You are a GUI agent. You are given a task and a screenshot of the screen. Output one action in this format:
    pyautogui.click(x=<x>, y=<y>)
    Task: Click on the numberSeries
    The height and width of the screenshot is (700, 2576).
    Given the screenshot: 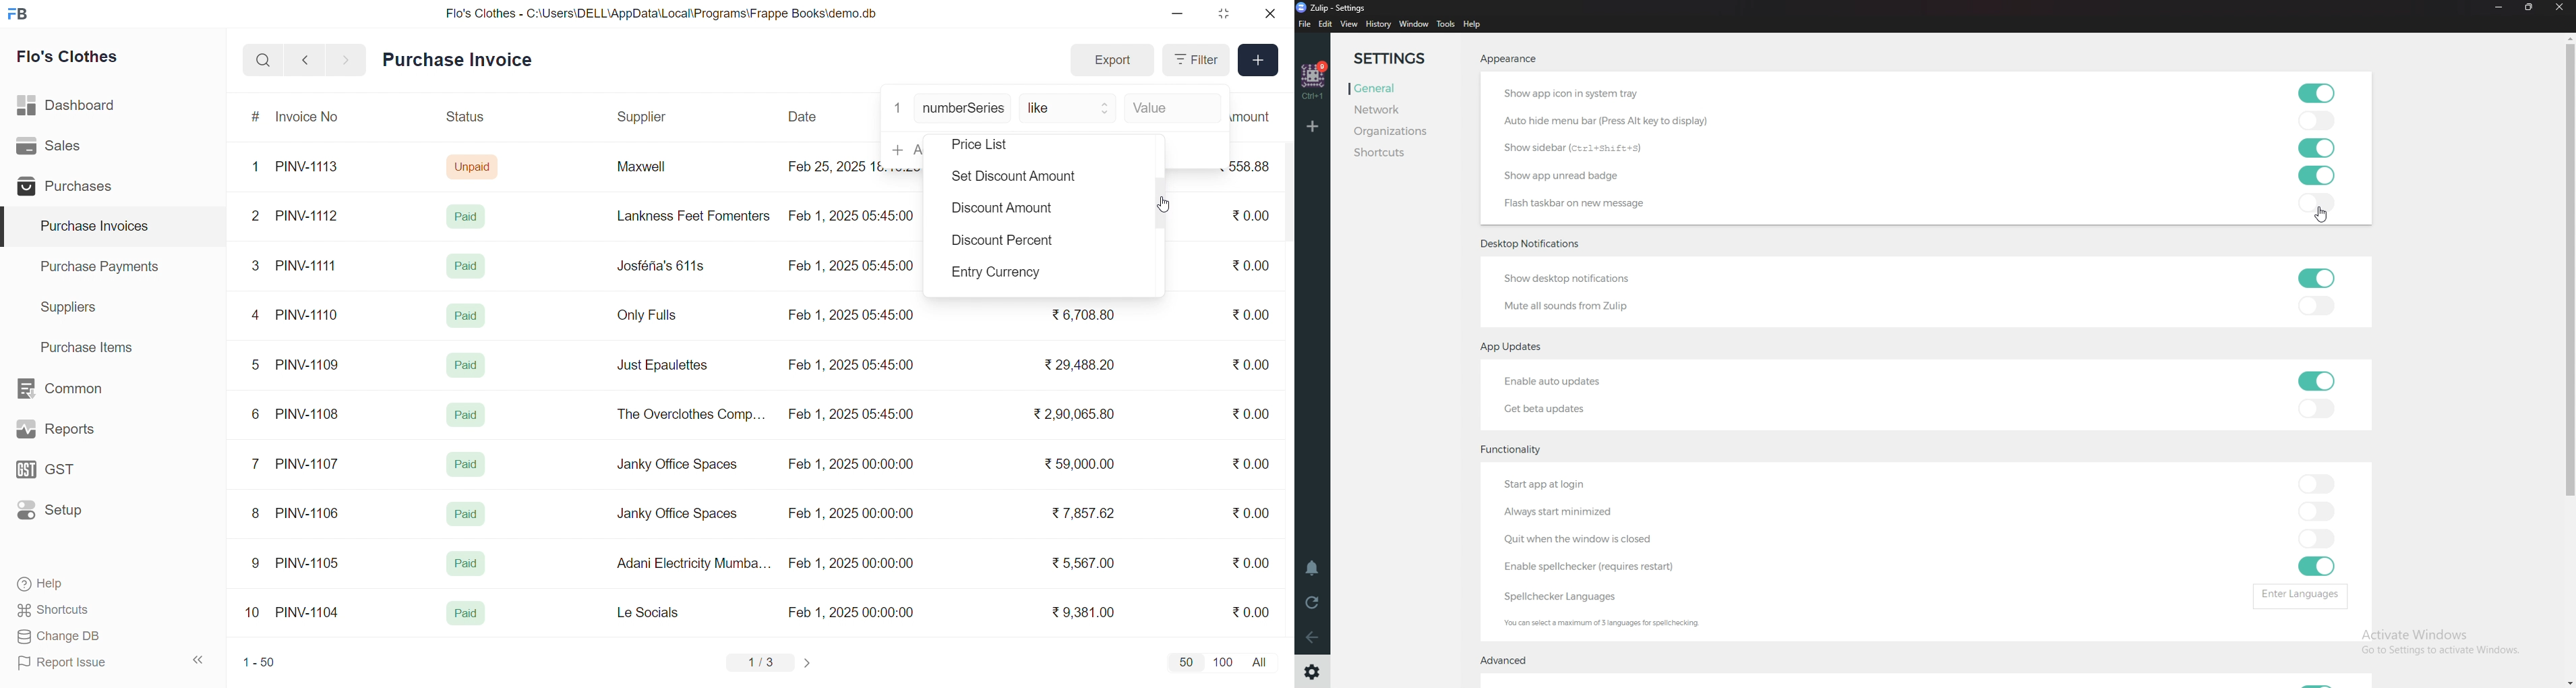 What is the action you would take?
    pyautogui.click(x=963, y=109)
    